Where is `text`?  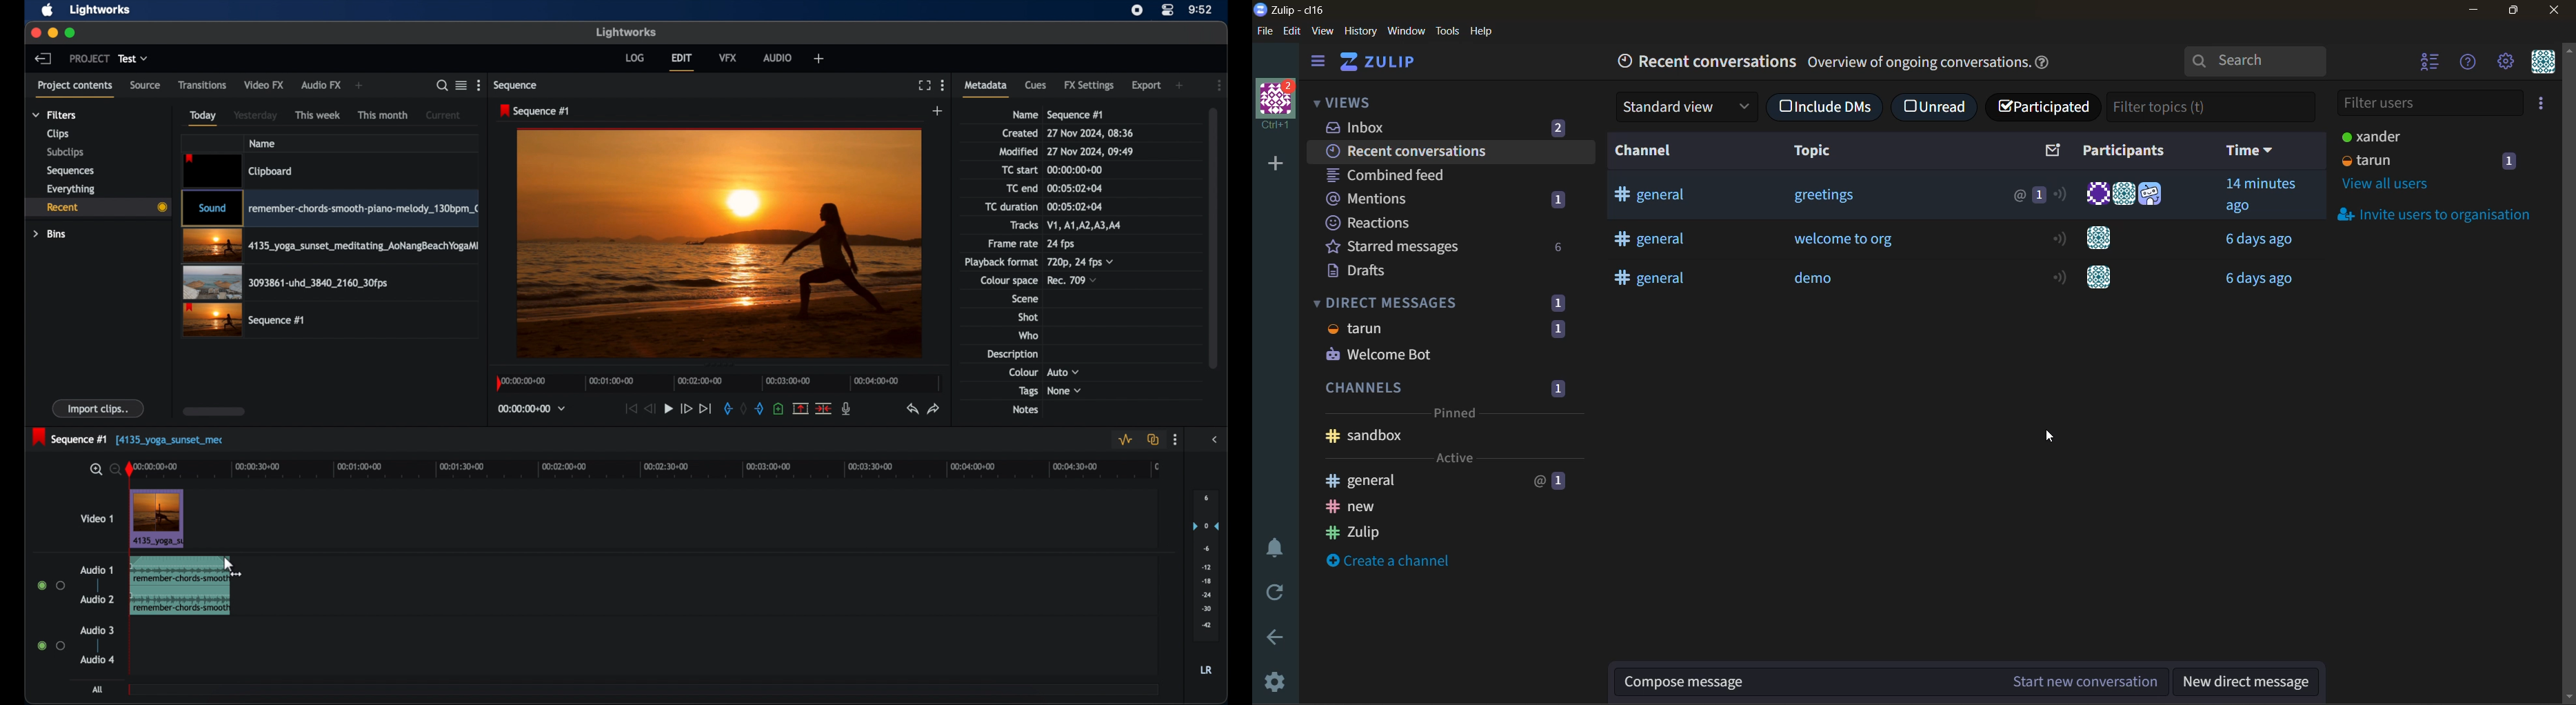 text is located at coordinates (1917, 63).